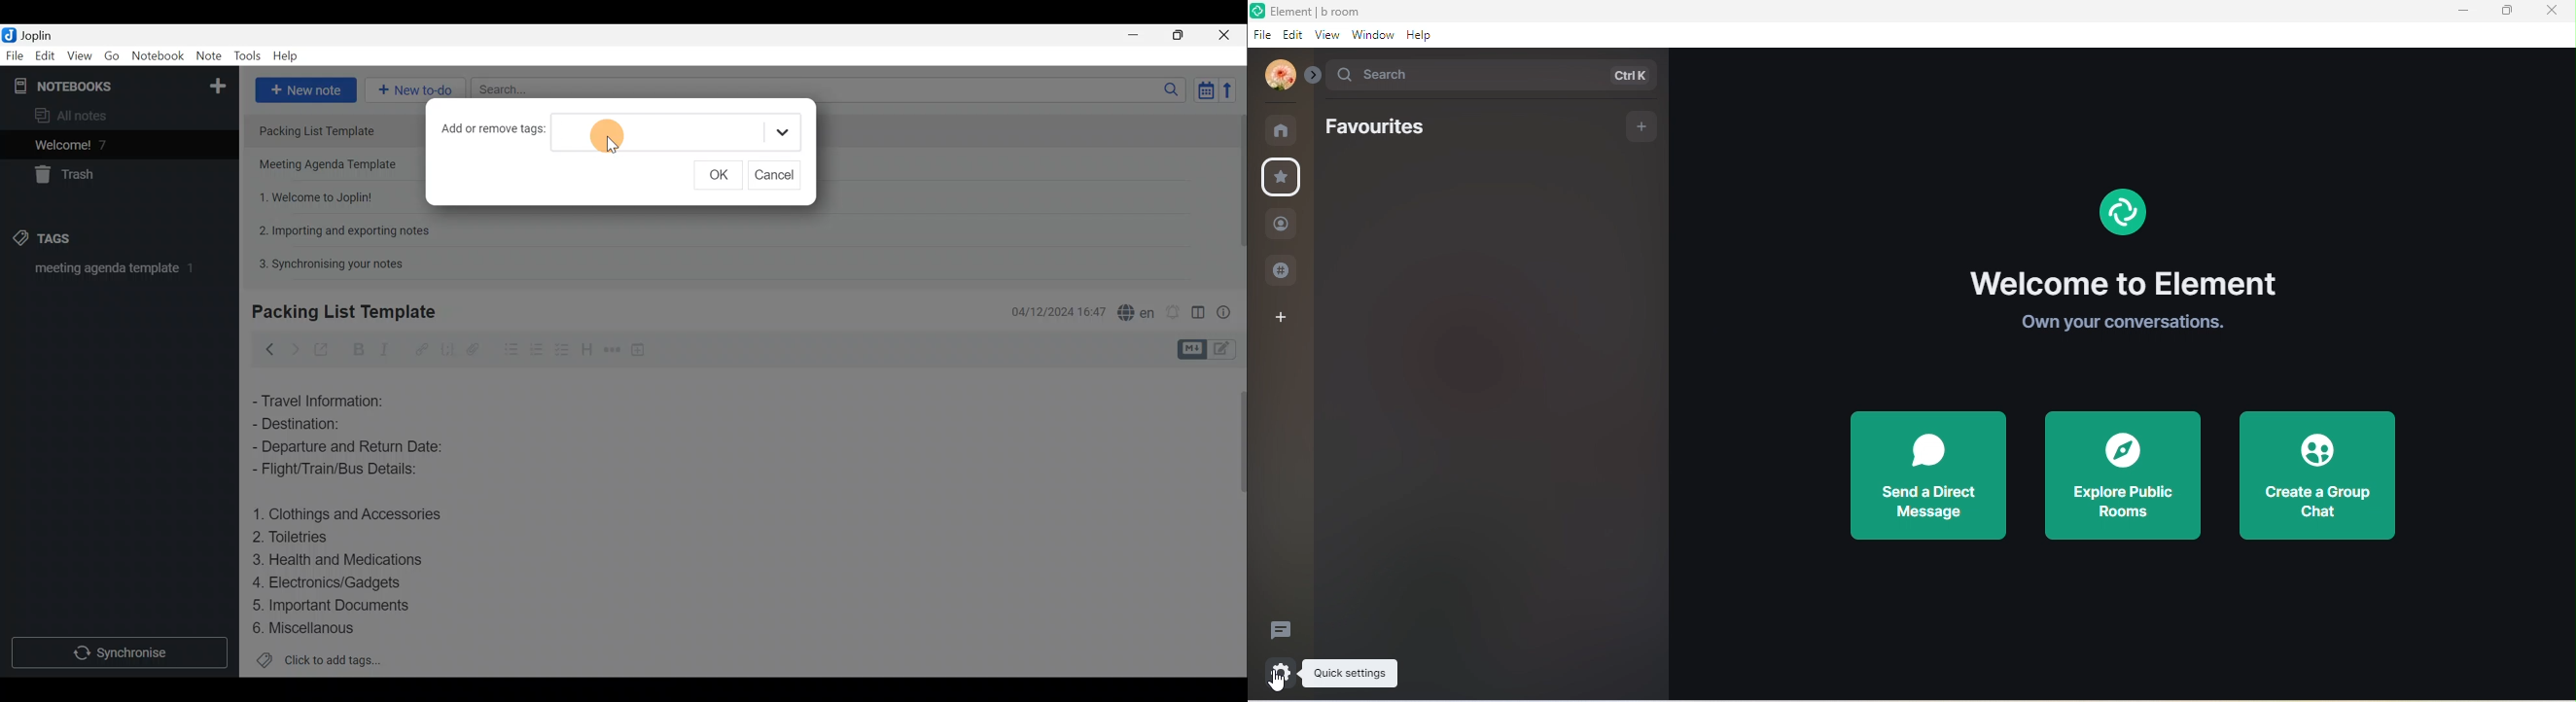 This screenshot has width=2576, height=728. I want to click on Spell checker, so click(1133, 310).